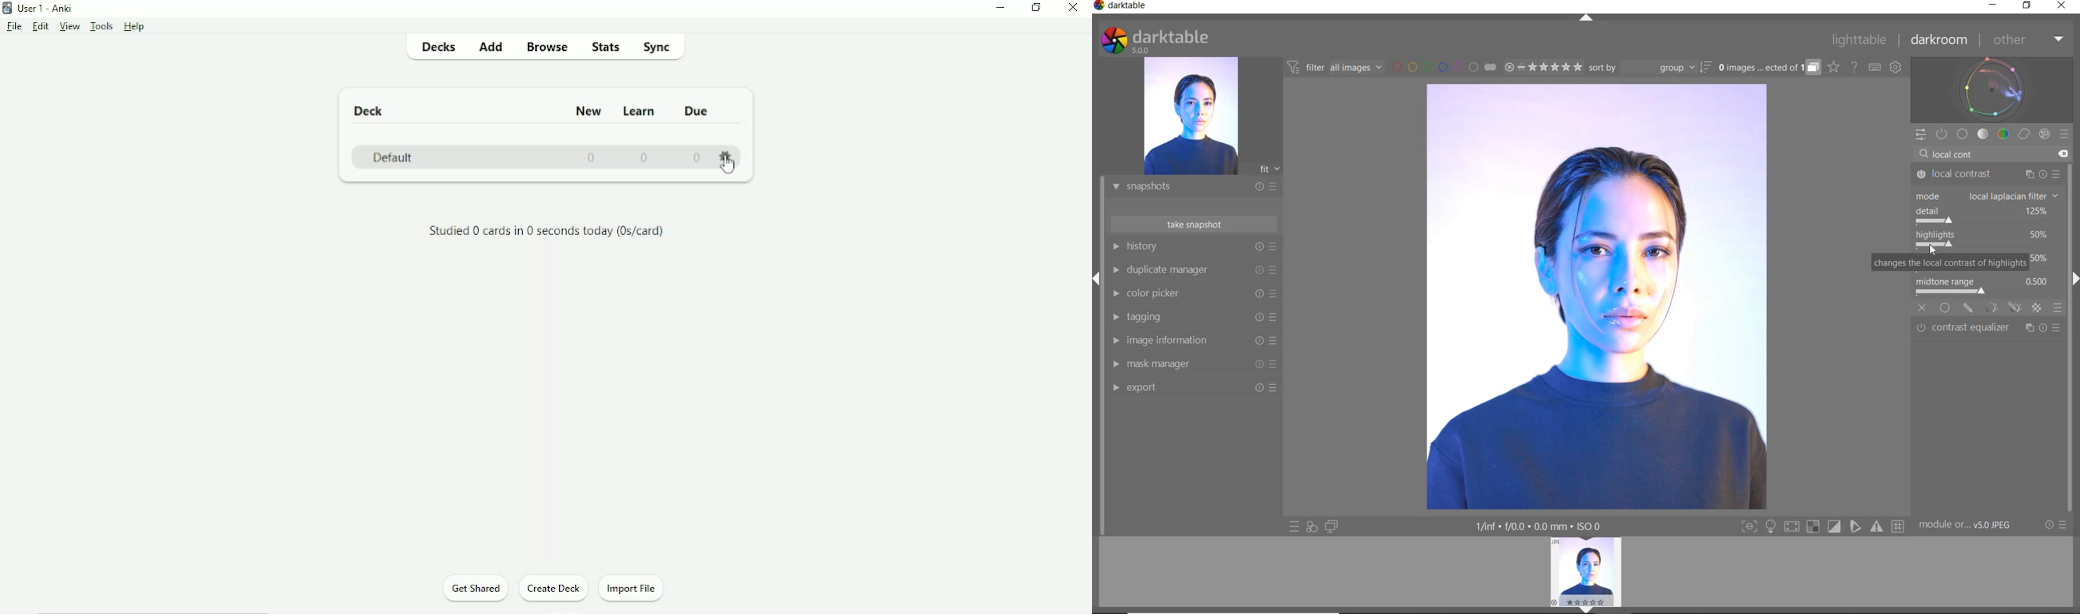  What do you see at coordinates (1974, 525) in the screenshot?
I see `MODULE...v5.0 JPEG` at bounding box center [1974, 525].